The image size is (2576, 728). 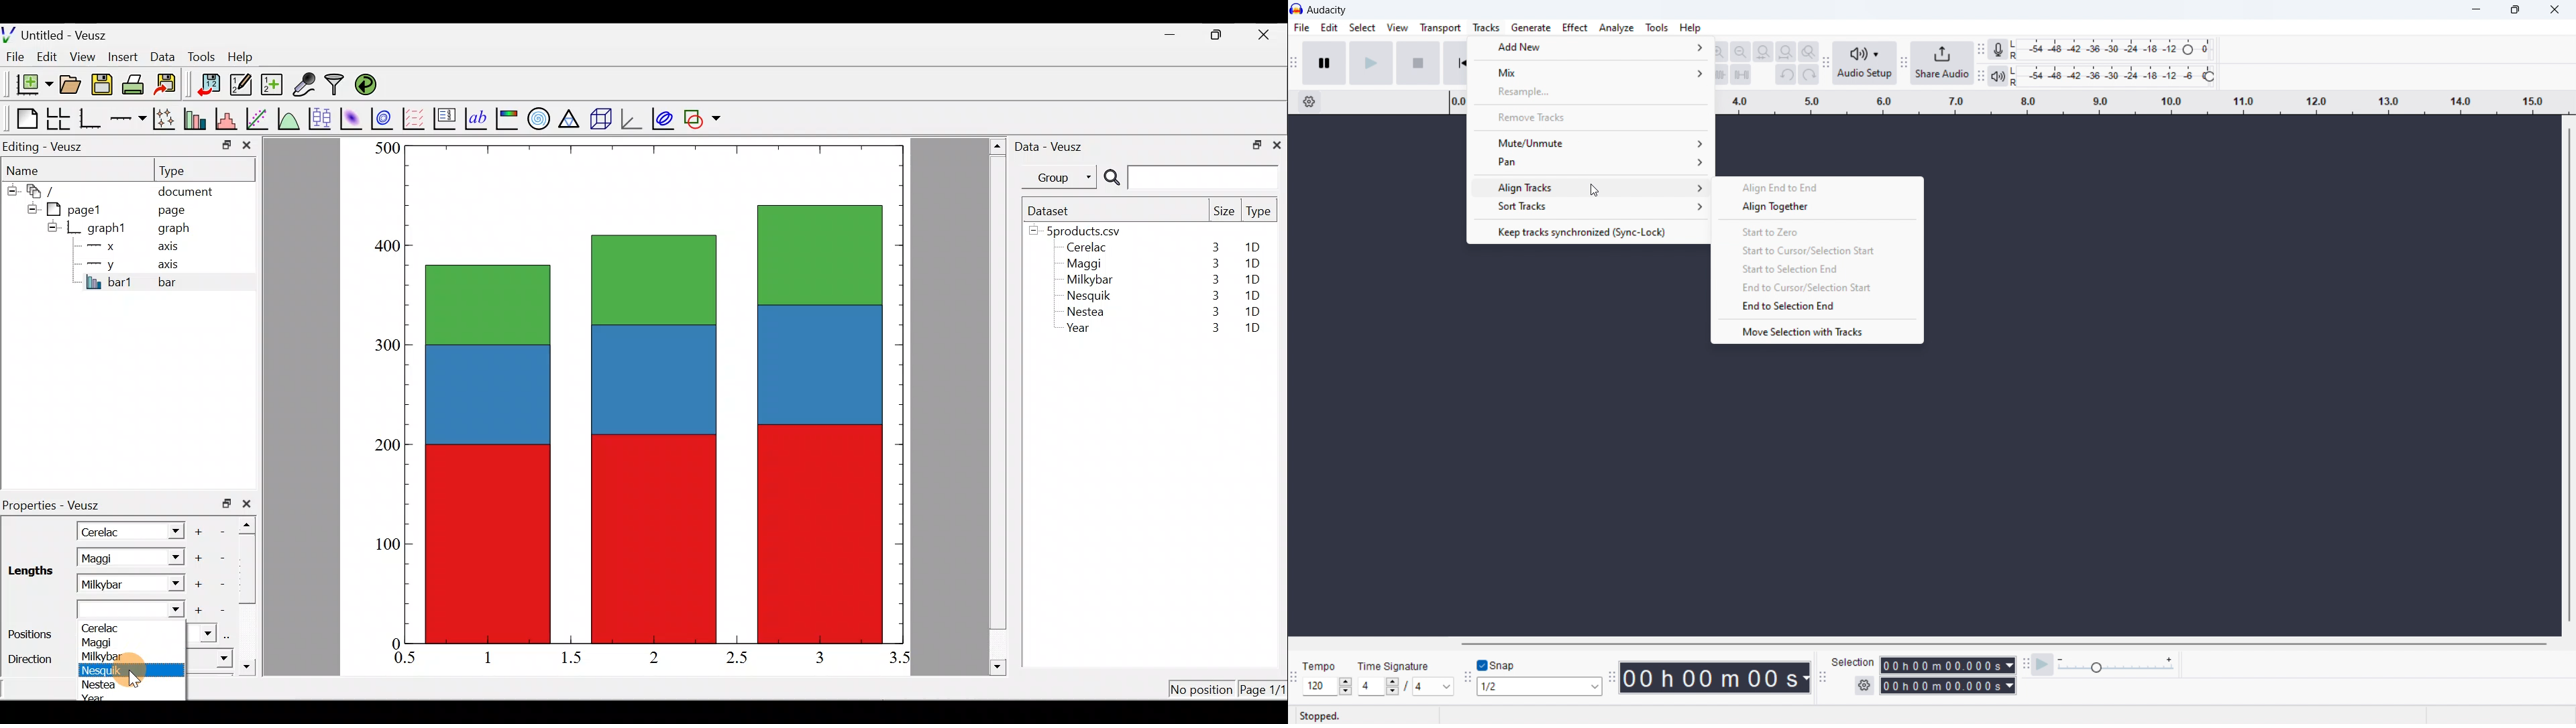 I want to click on Lengths dropdown, so click(x=131, y=609).